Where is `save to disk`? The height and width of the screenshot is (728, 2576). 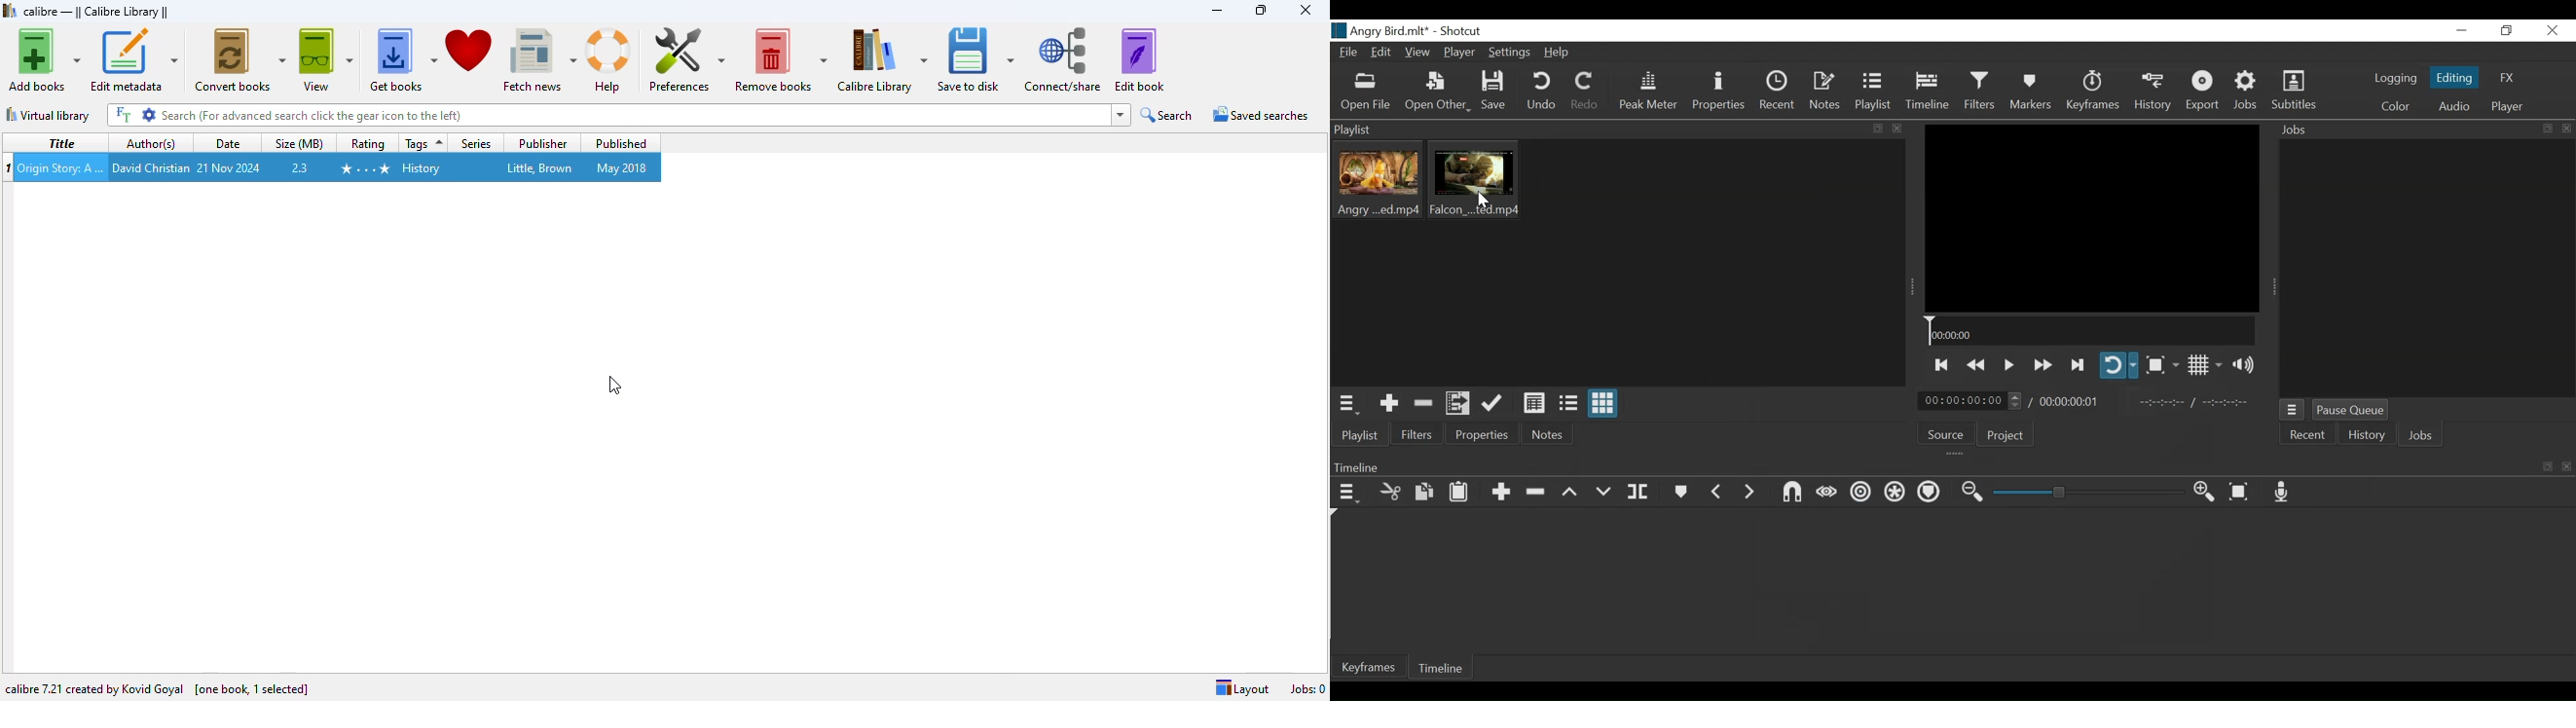 save to disk is located at coordinates (975, 58).